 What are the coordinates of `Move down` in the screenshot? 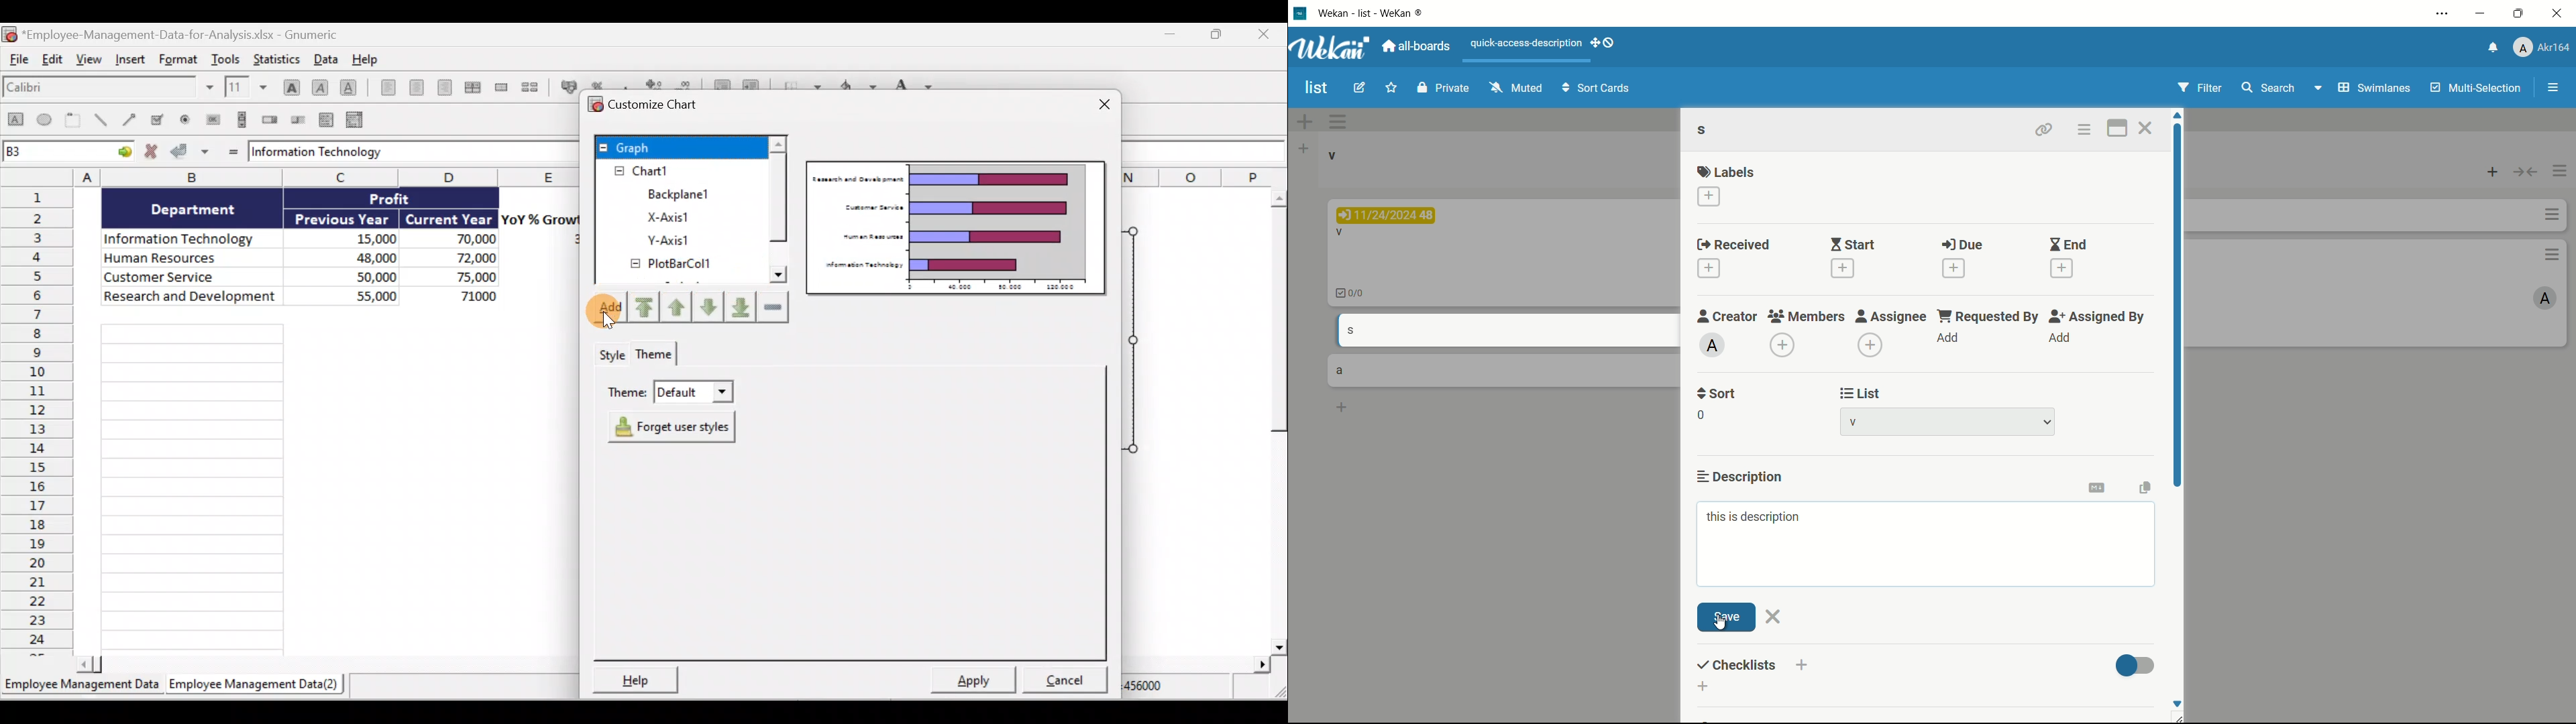 It's located at (709, 309).